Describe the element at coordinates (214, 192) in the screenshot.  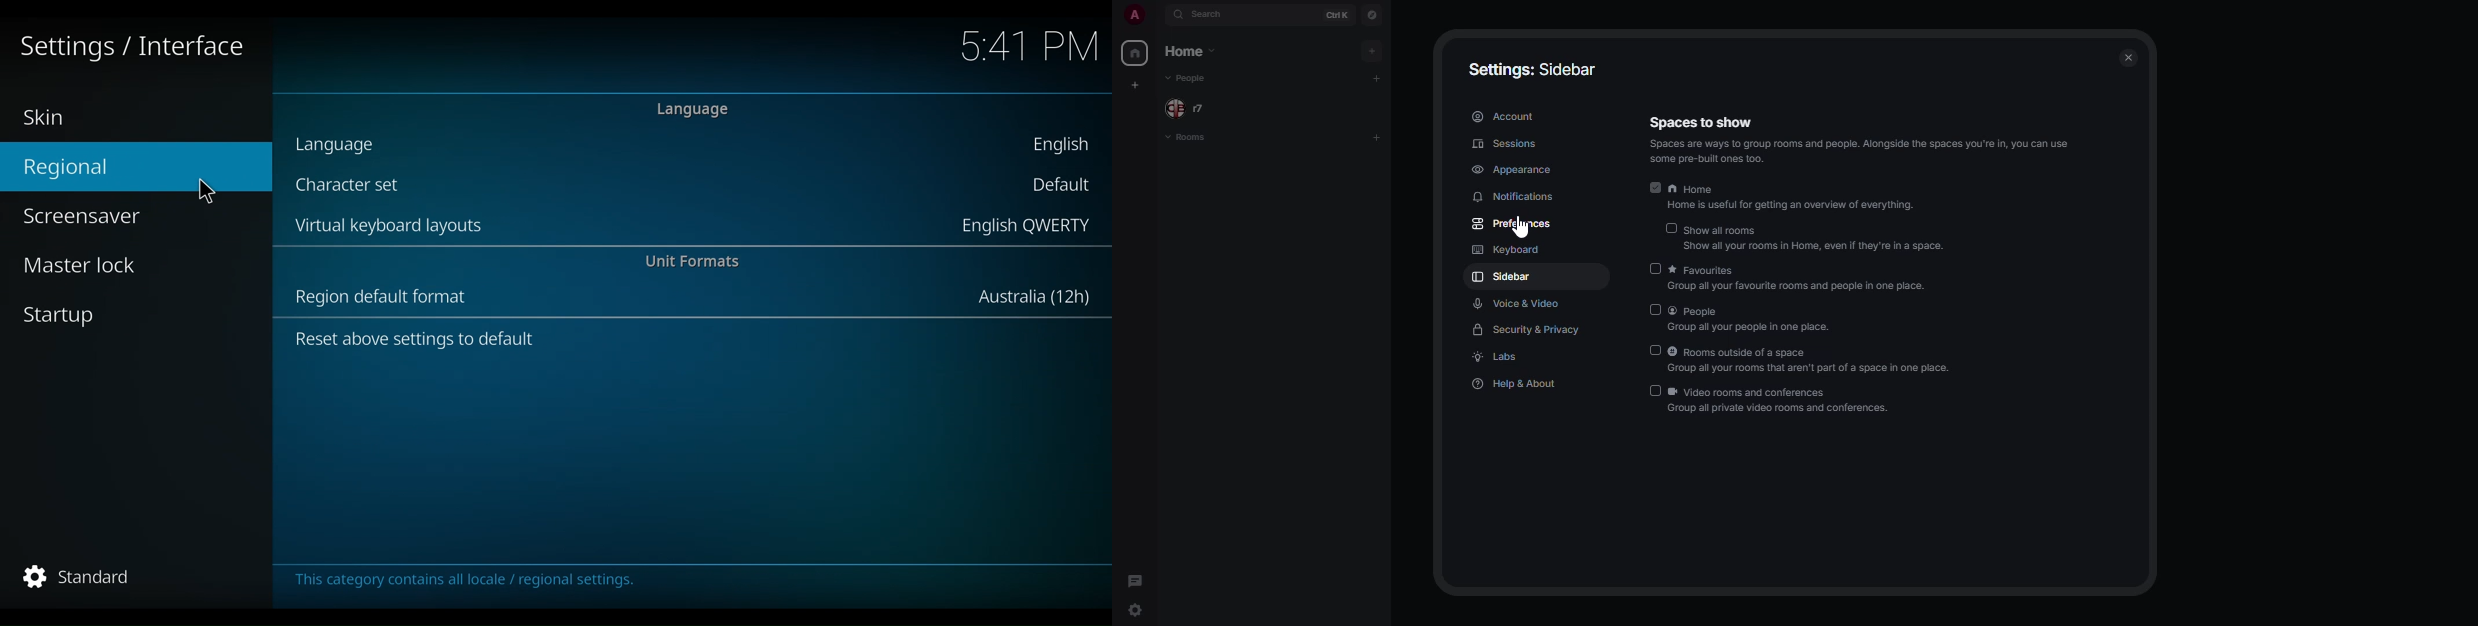
I see `Curso` at that location.